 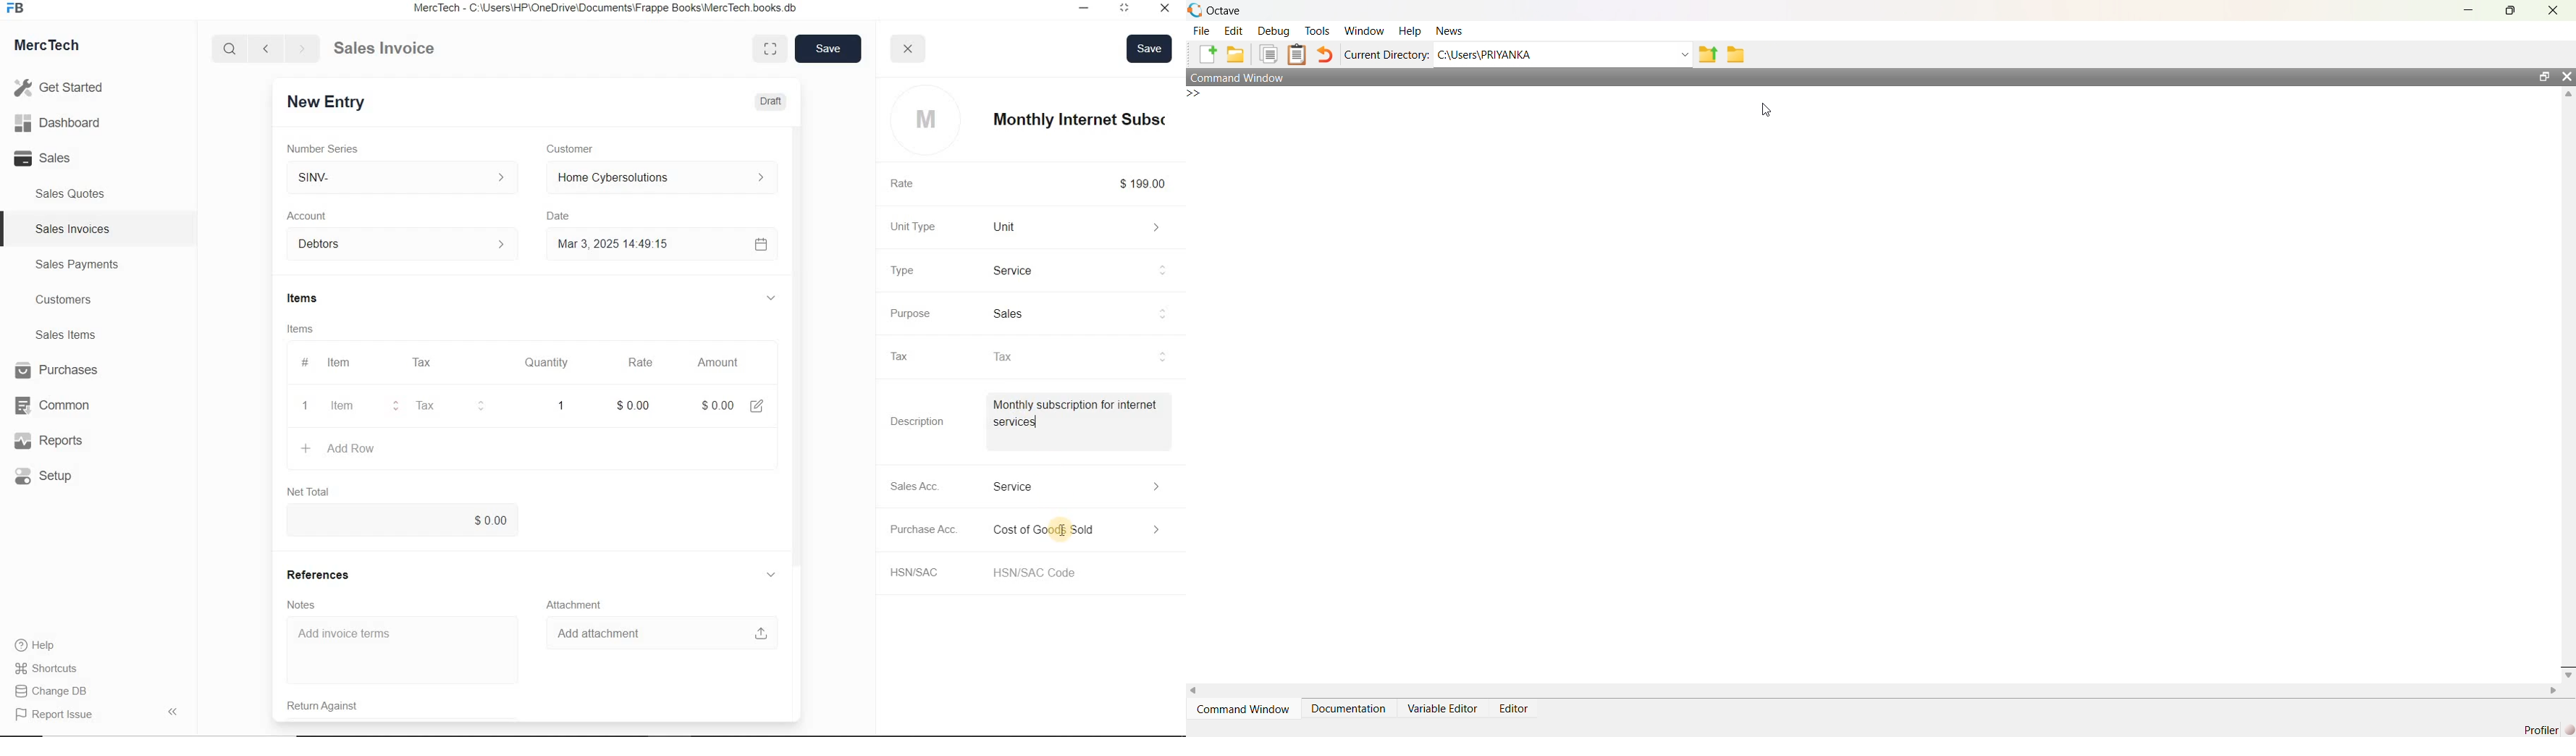 I want to click on Down Scroll, so click(x=2567, y=676).